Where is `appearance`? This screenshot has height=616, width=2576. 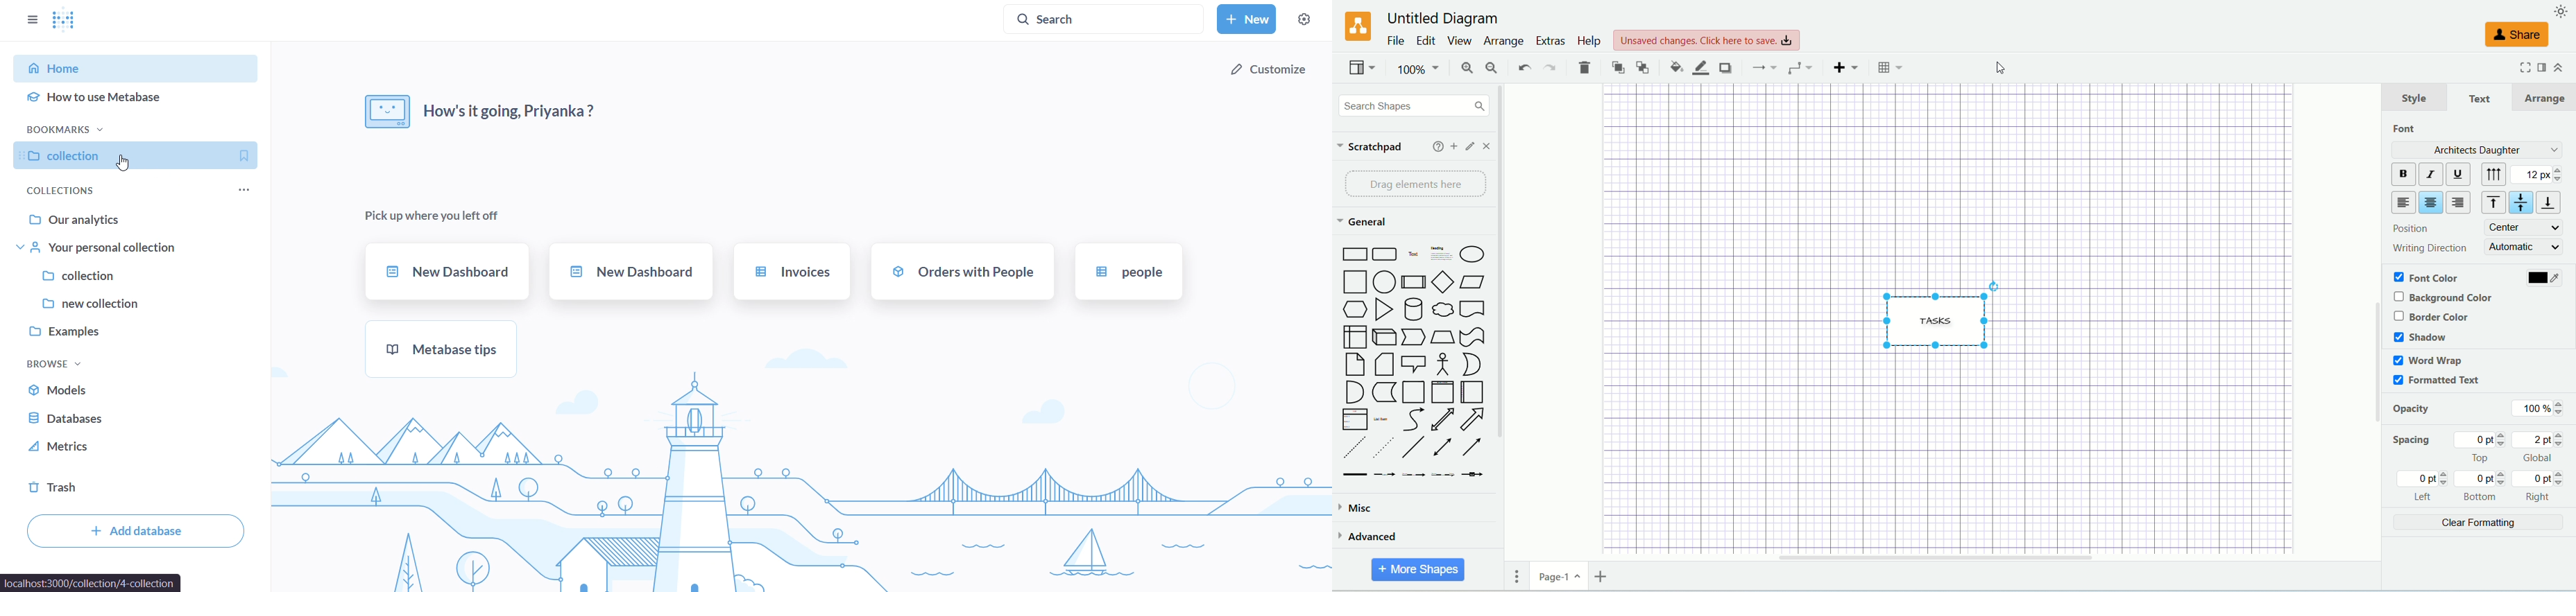 appearance is located at coordinates (2562, 10).